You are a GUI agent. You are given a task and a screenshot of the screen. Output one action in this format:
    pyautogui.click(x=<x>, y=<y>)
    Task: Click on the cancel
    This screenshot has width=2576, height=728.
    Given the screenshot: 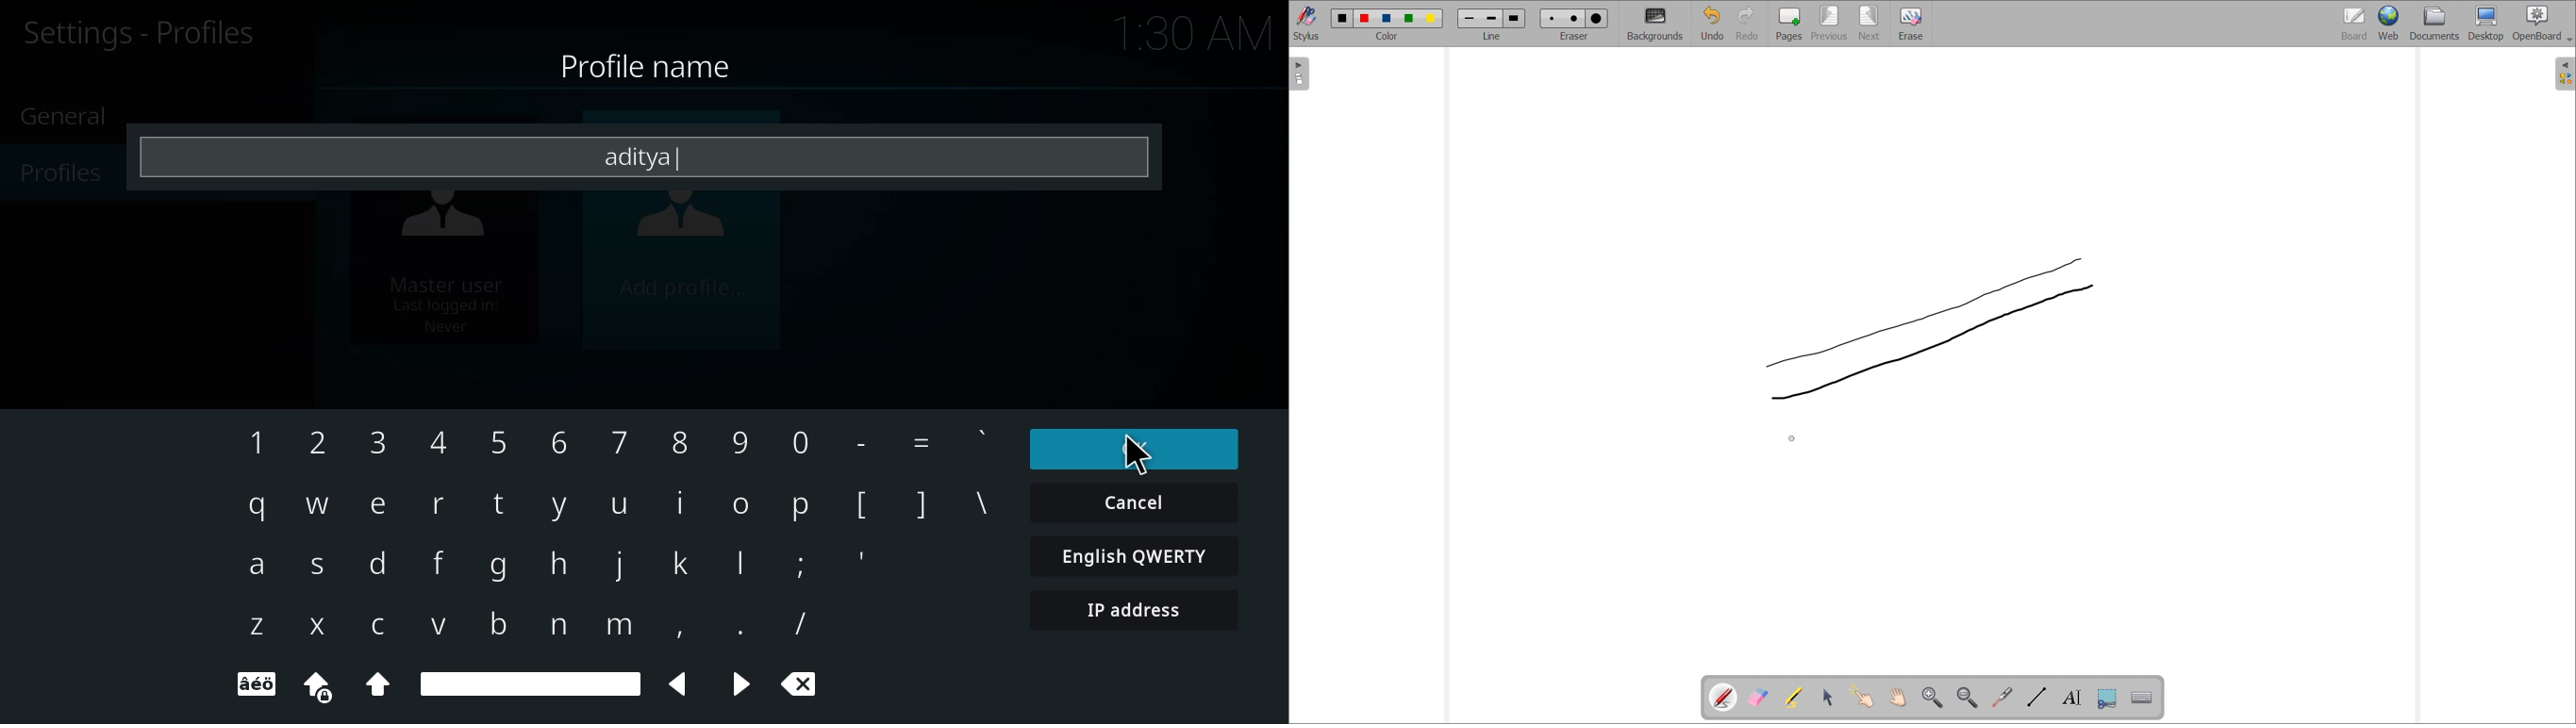 What is the action you would take?
    pyautogui.click(x=805, y=689)
    